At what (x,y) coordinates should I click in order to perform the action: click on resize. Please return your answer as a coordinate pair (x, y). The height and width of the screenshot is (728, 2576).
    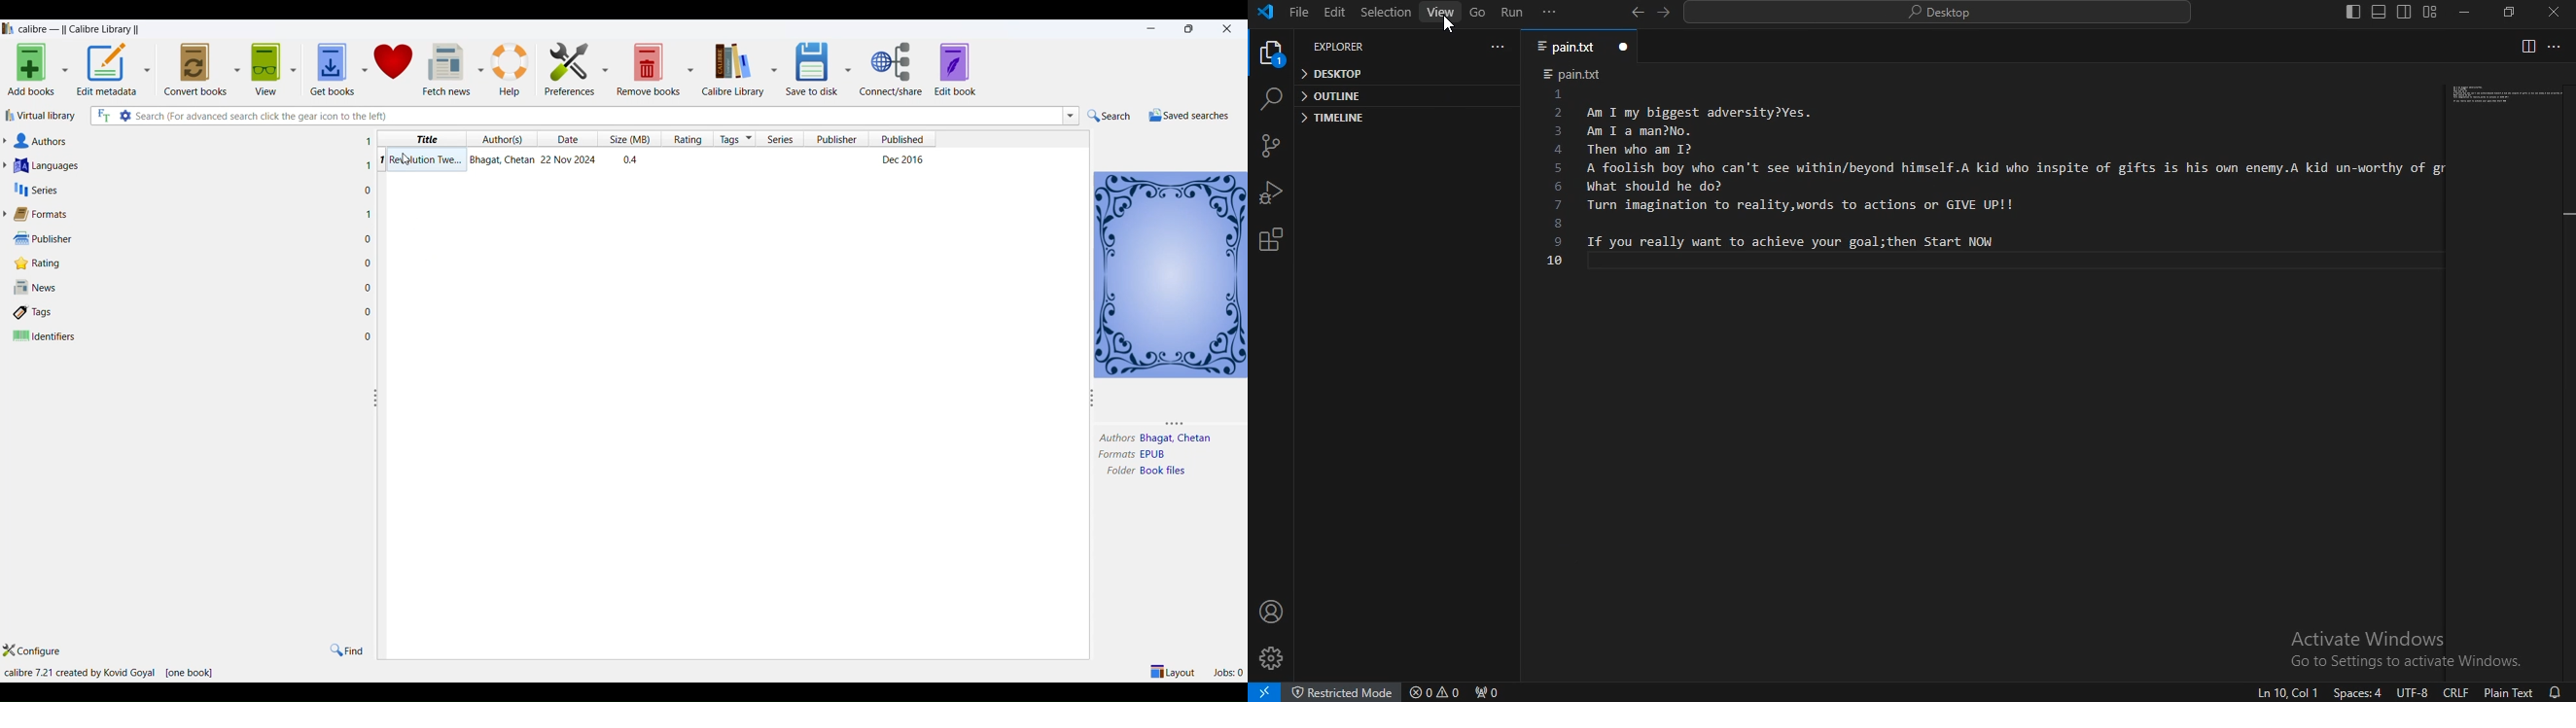
    Looking at the image, I should click on (1093, 396).